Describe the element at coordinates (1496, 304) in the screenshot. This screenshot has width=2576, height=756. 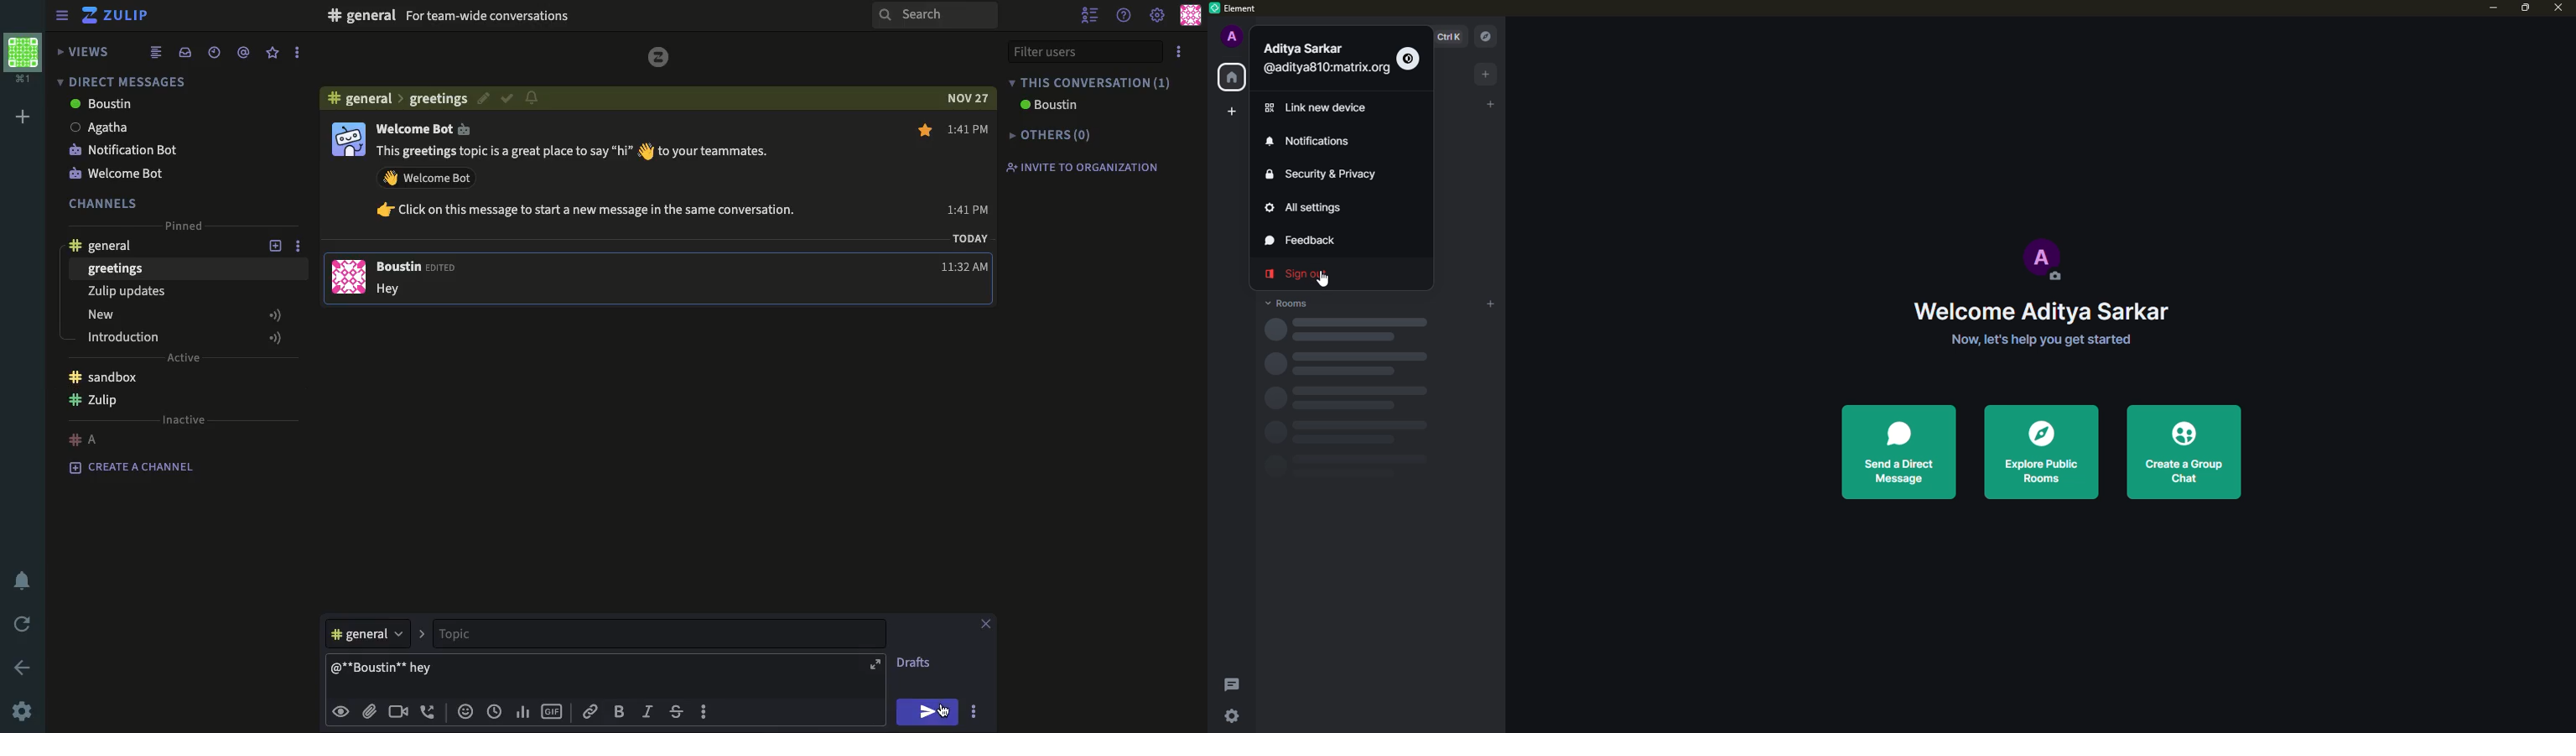
I see `Add room` at that location.